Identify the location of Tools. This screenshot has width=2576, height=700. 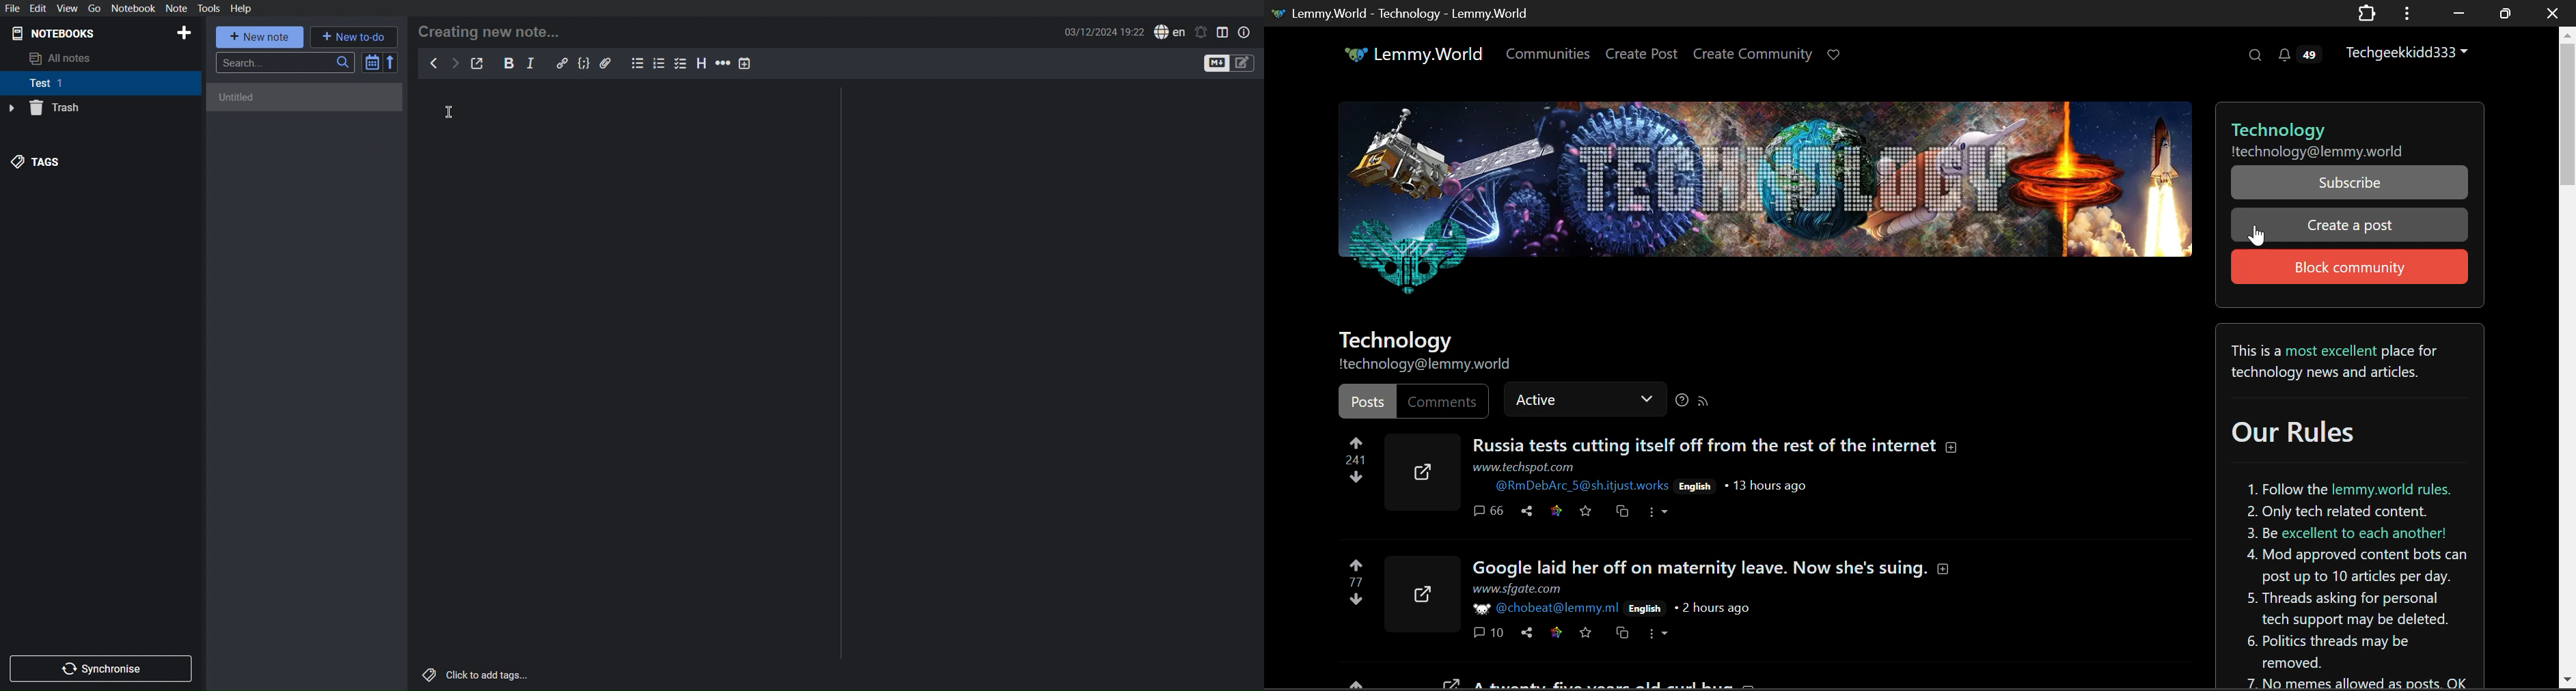
(209, 9).